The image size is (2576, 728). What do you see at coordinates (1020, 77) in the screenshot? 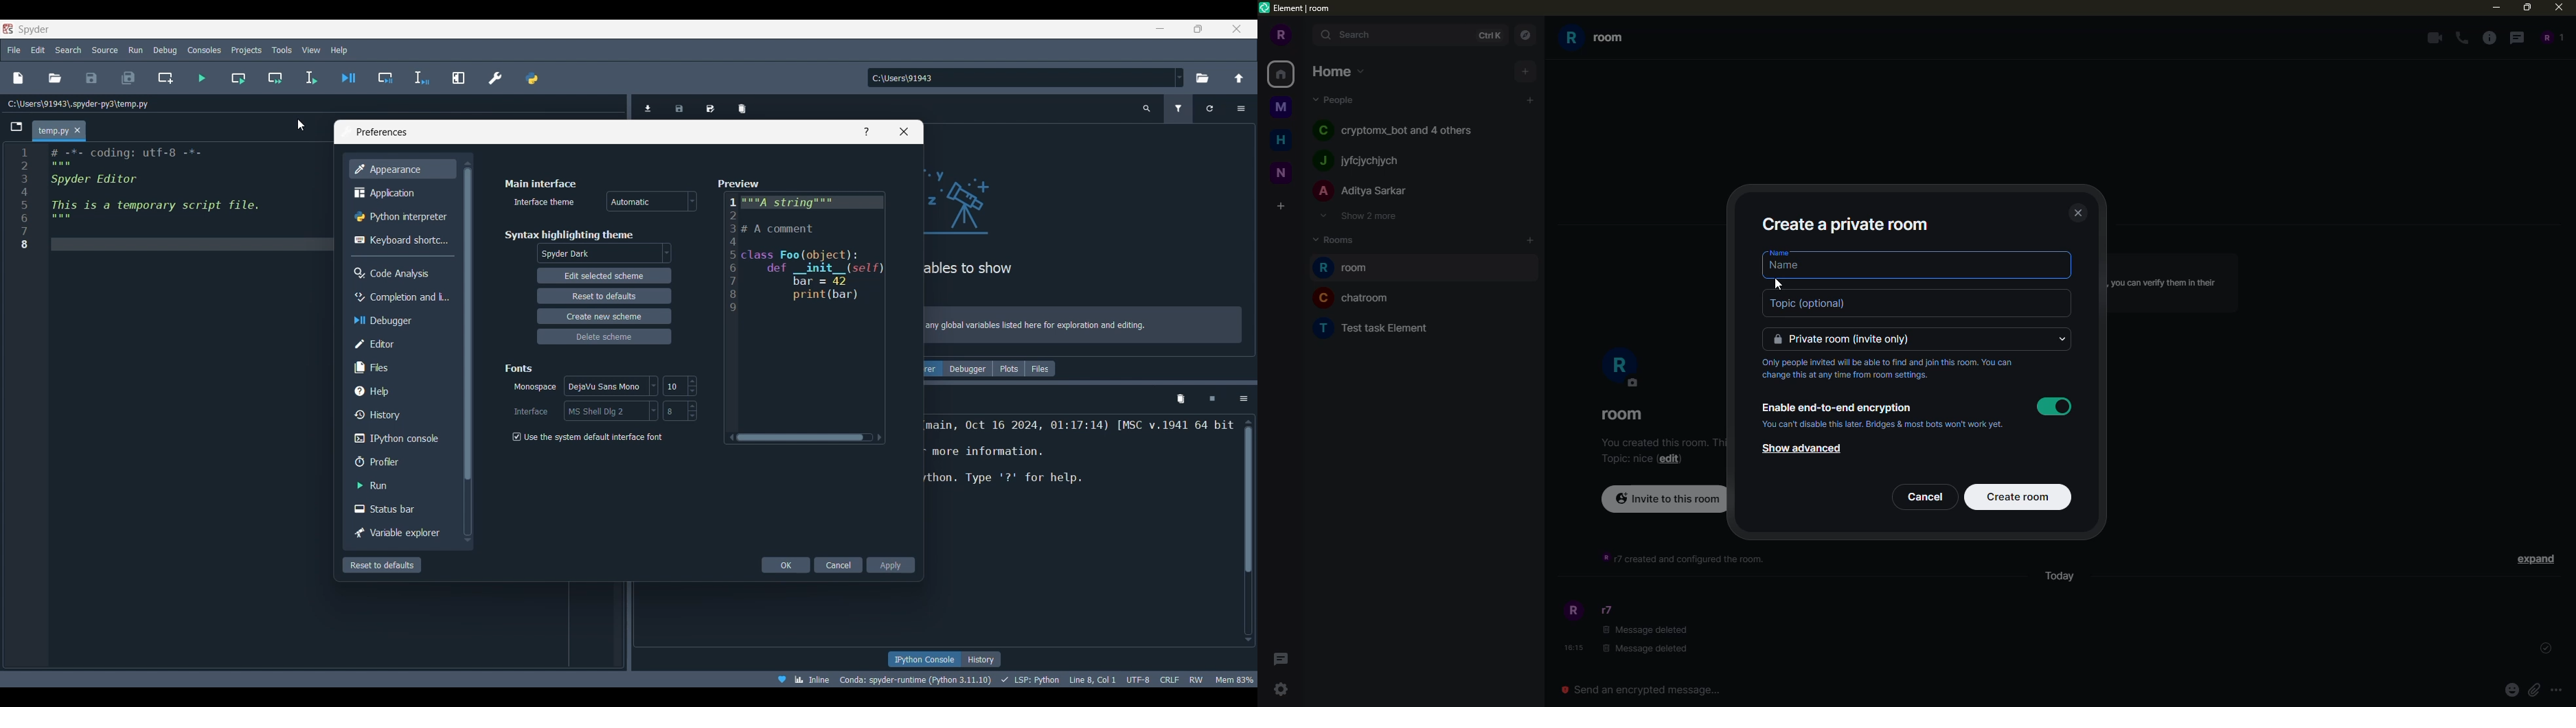
I see `Input location` at bounding box center [1020, 77].